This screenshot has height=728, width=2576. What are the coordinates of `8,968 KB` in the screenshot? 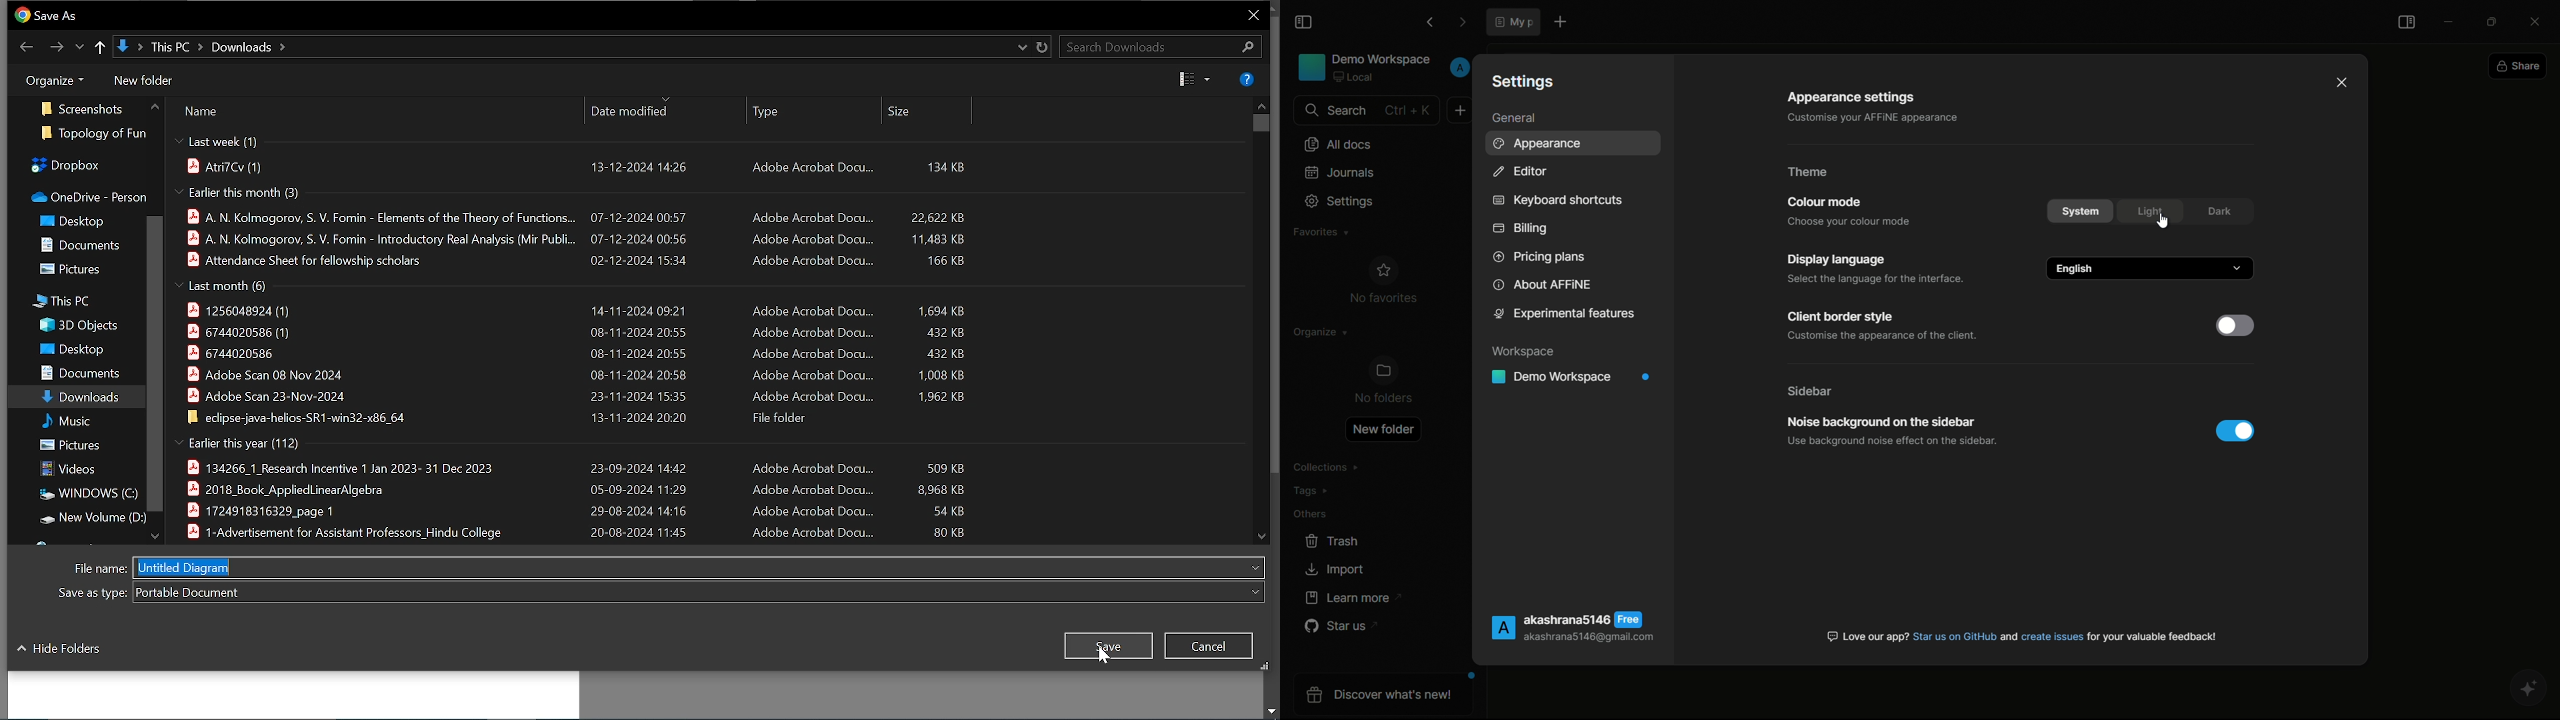 It's located at (941, 489).